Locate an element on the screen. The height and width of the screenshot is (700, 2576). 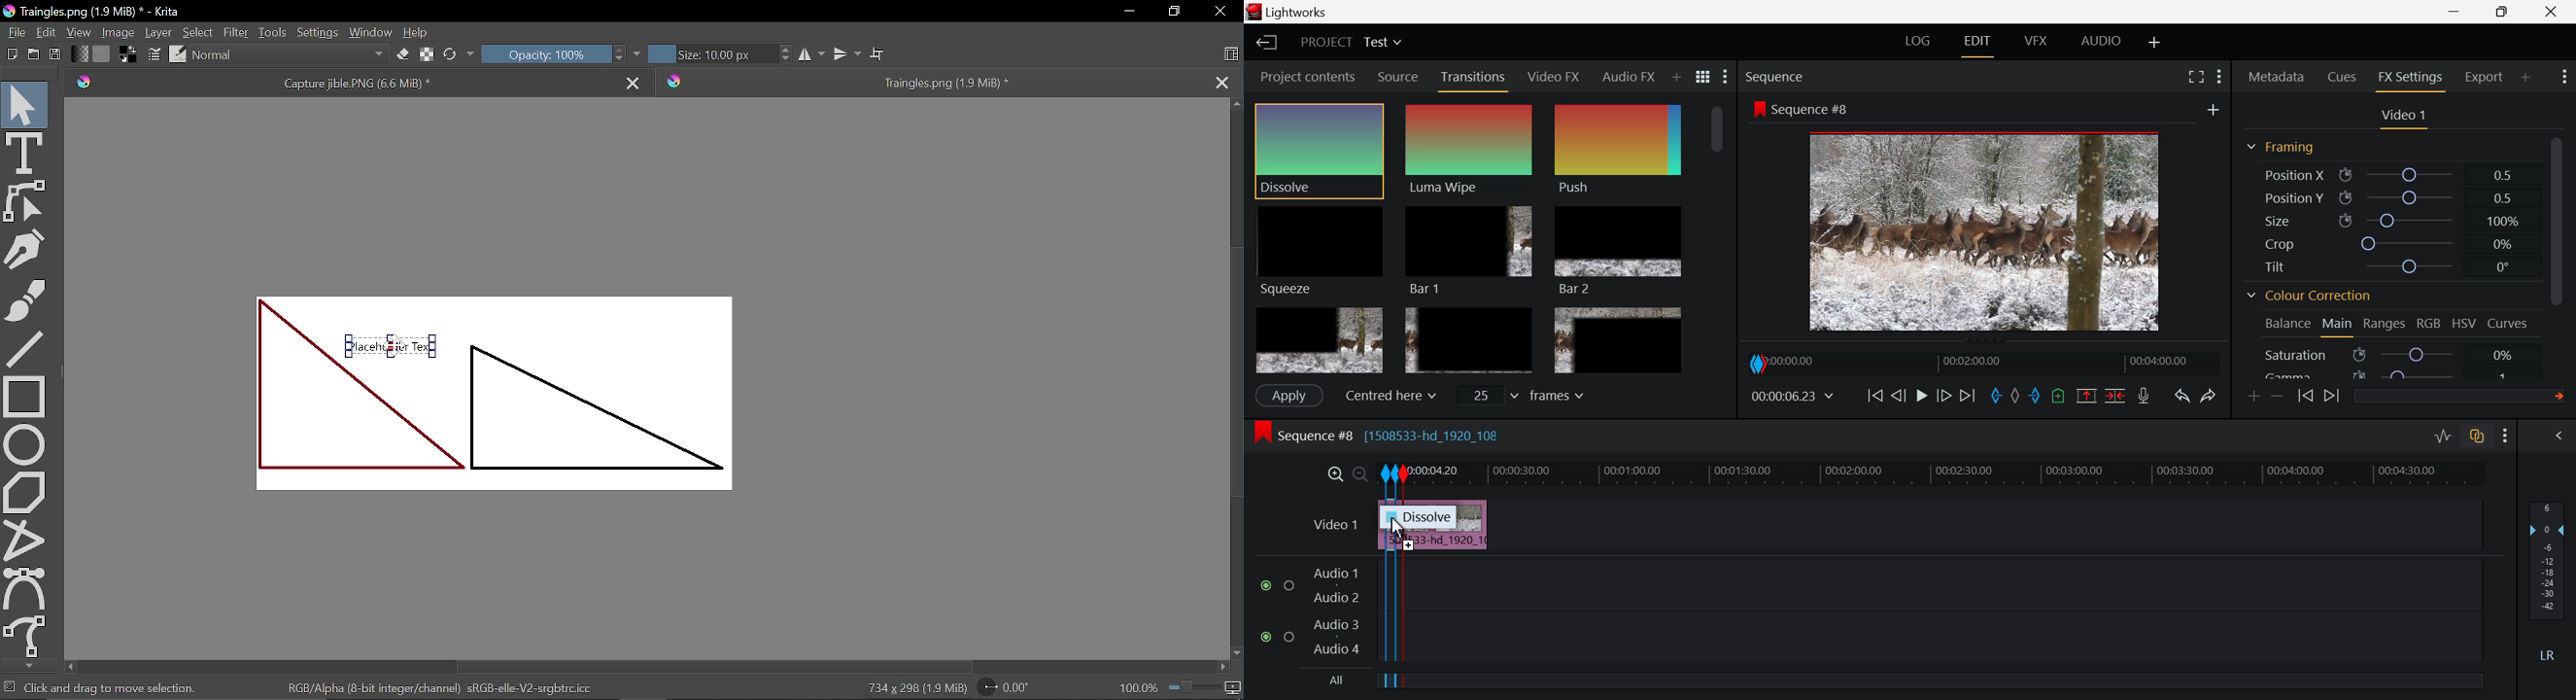
No selection is located at coordinates (10, 686).